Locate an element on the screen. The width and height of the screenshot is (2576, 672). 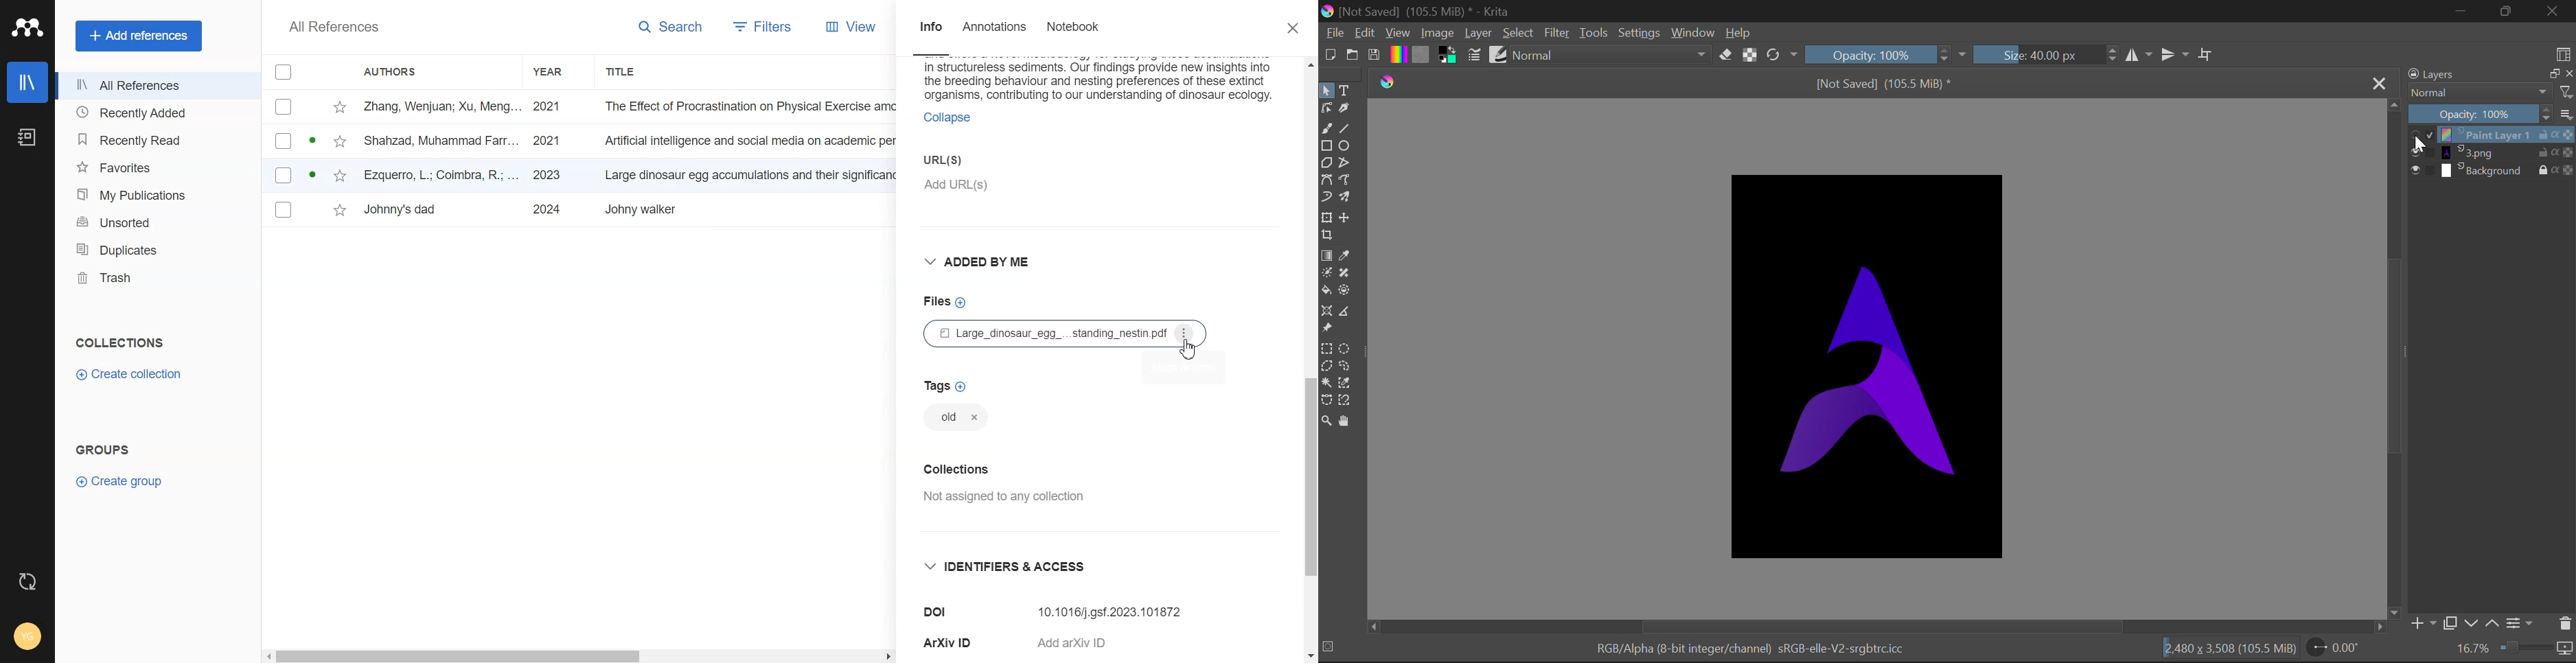
Multibrush Tool is located at coordinates (1346, 196).